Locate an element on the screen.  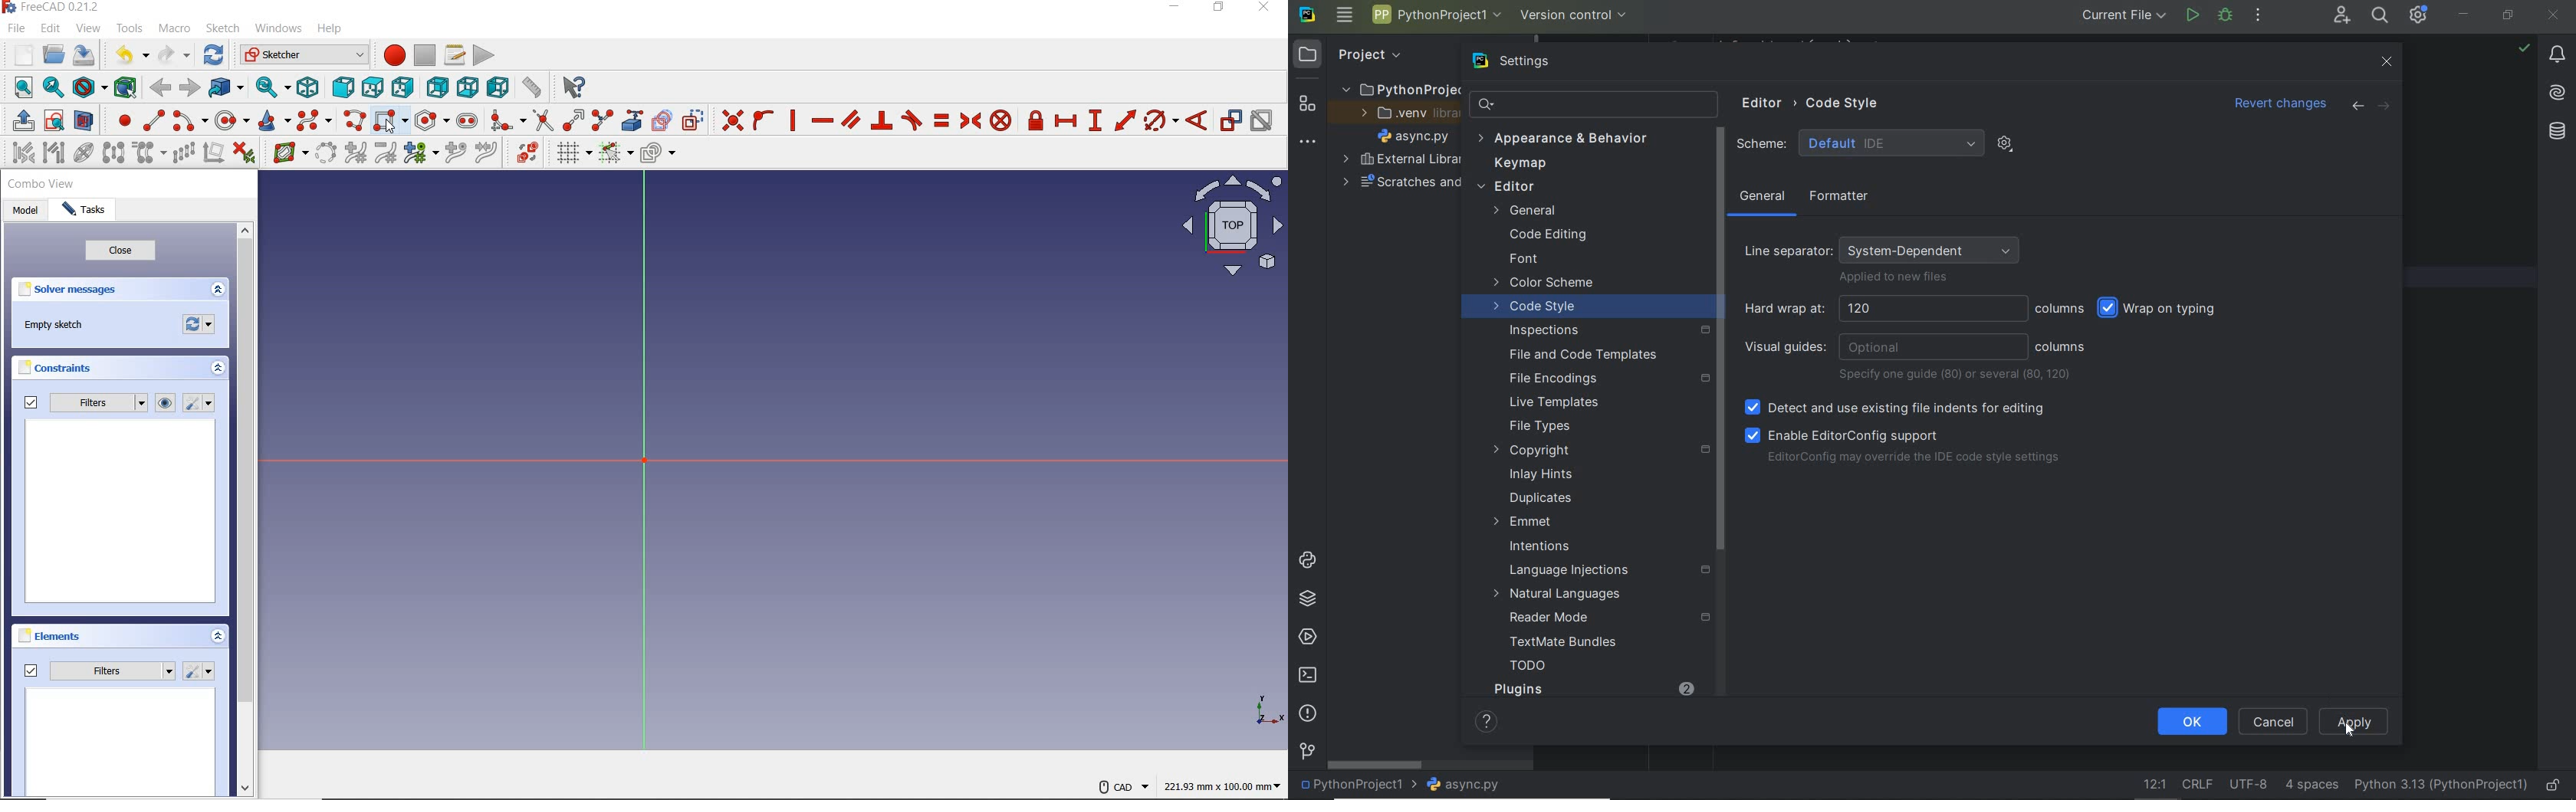
visual guides is located at coordinates (1885, 347).